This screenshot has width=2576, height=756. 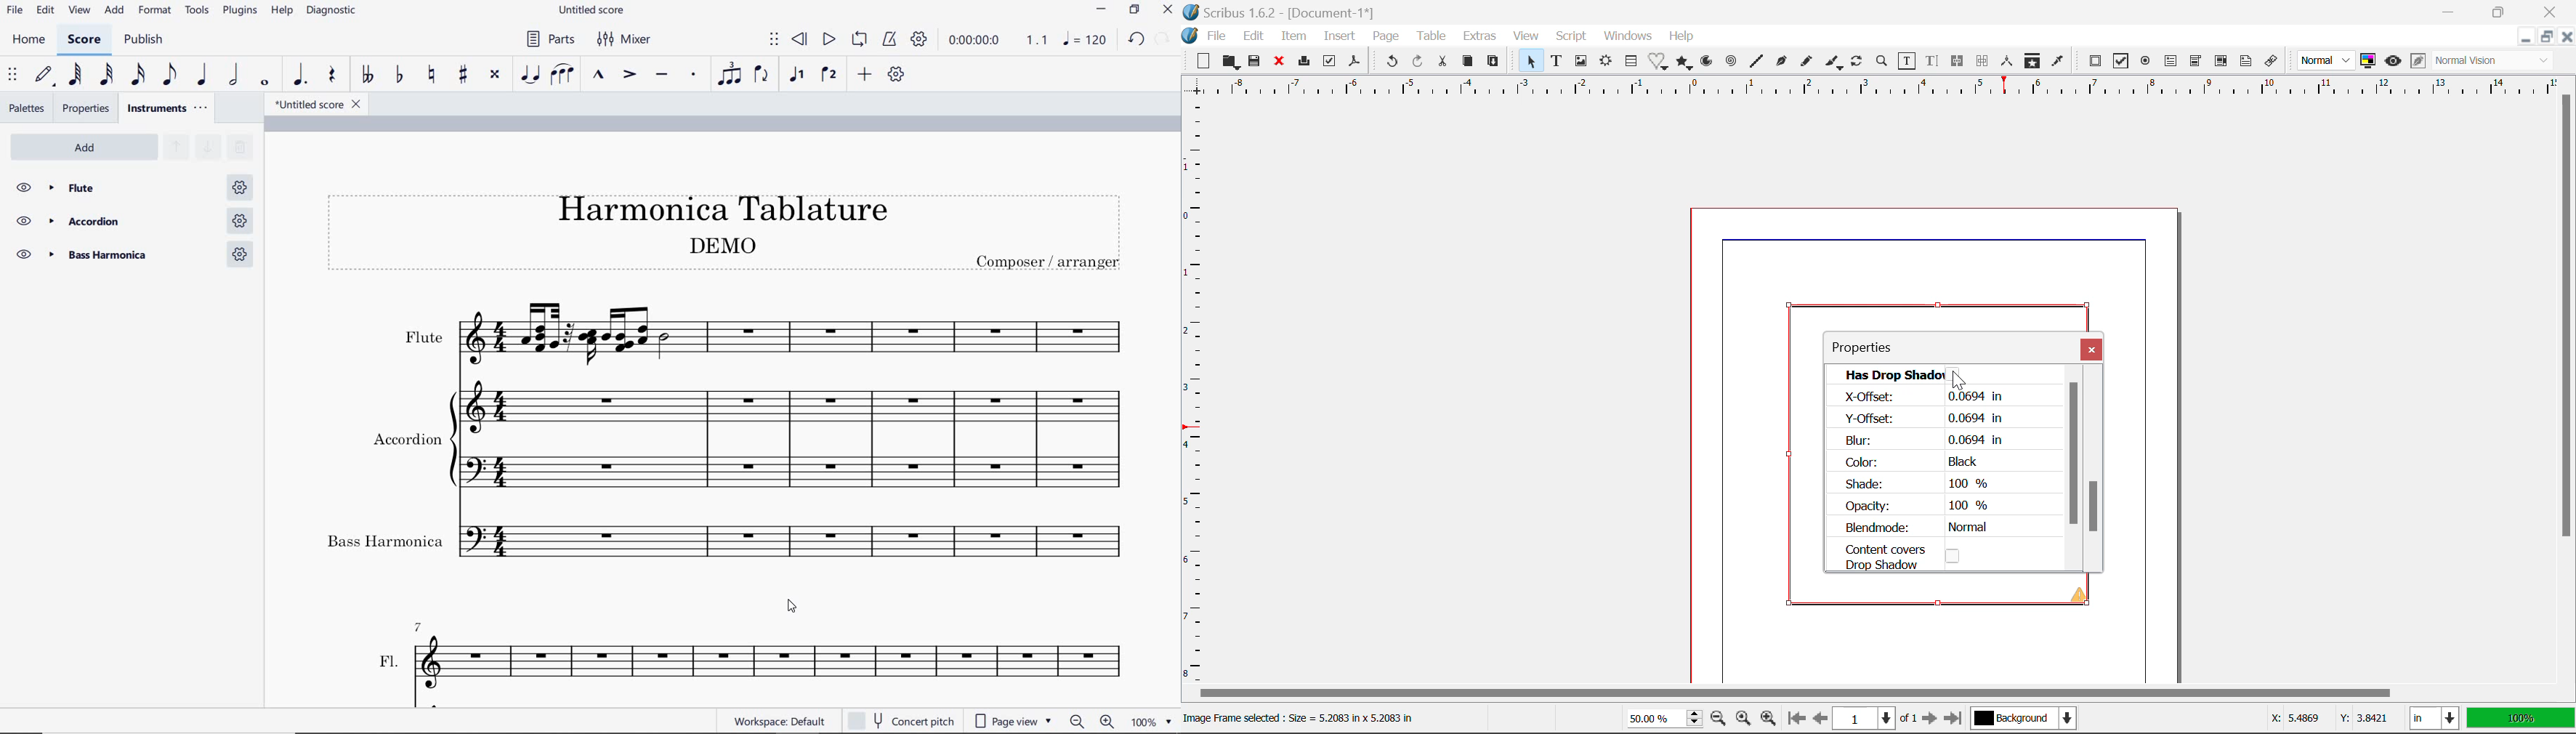 What do you see at coordinates (366, 75) in the screenshot?
I see `toggle double-flat` at bounding box center [366, 75].